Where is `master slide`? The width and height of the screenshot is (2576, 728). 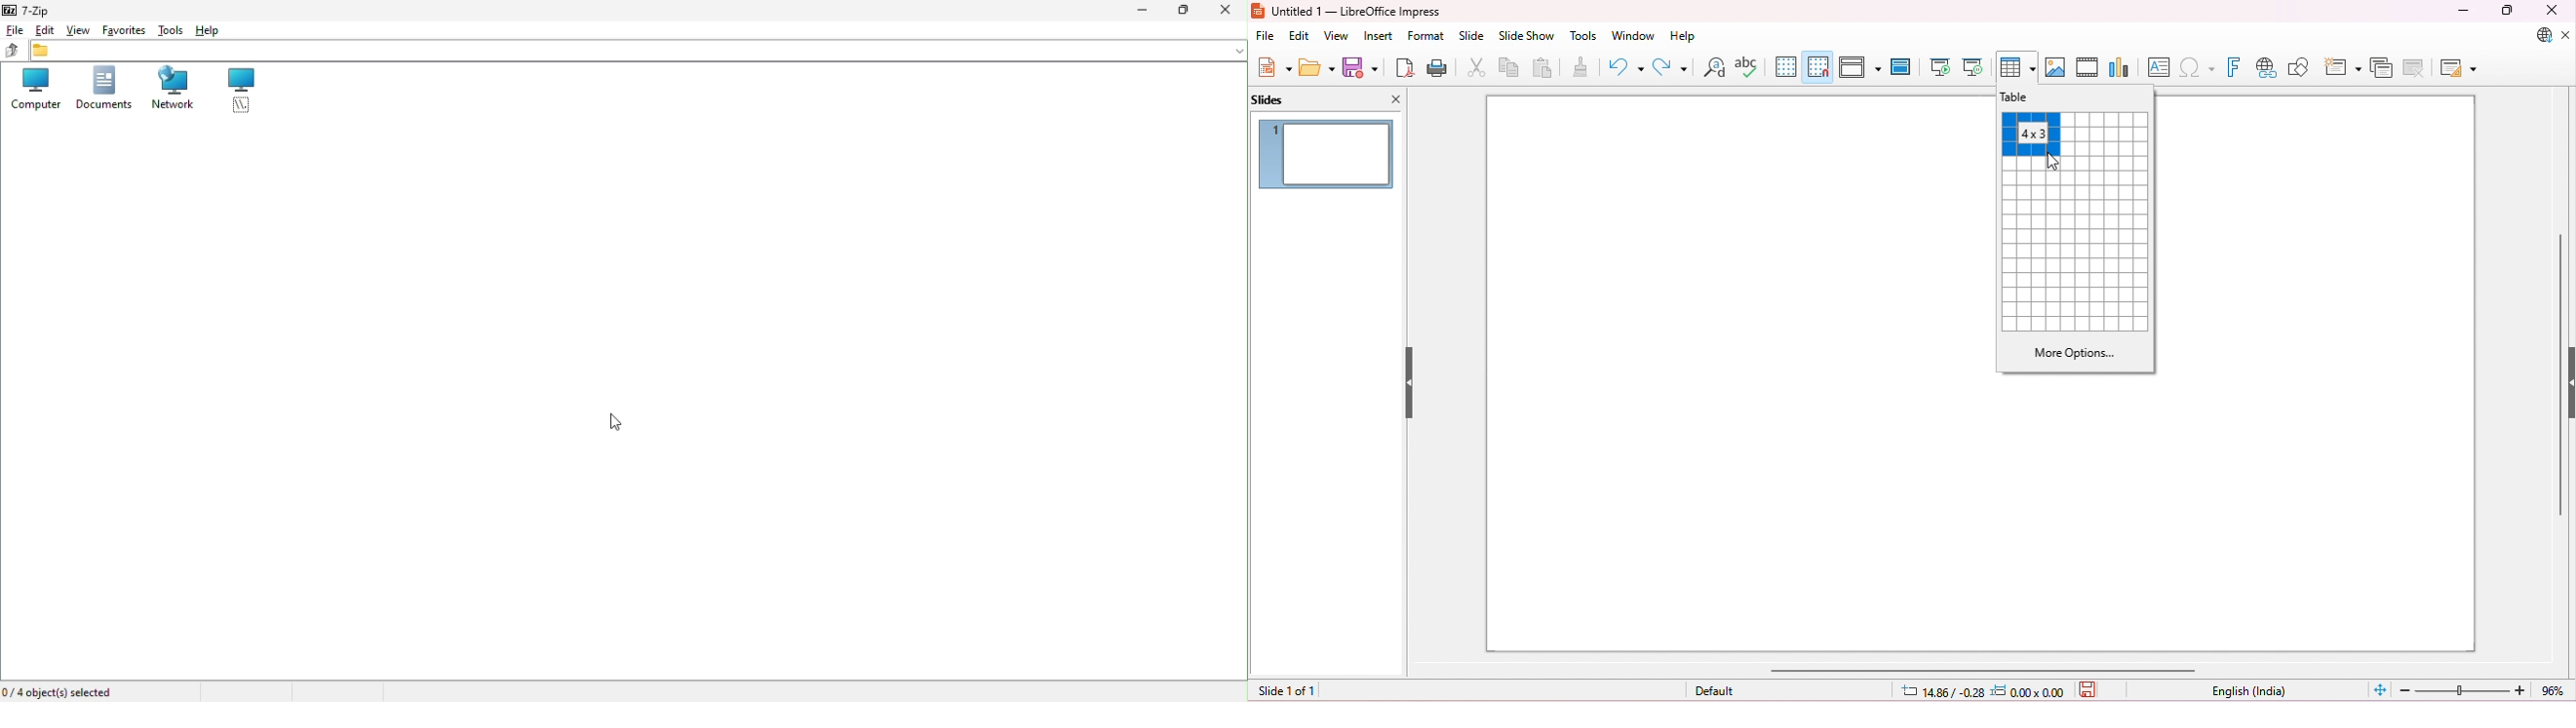 master slide is located at coordinates (1900, 66).